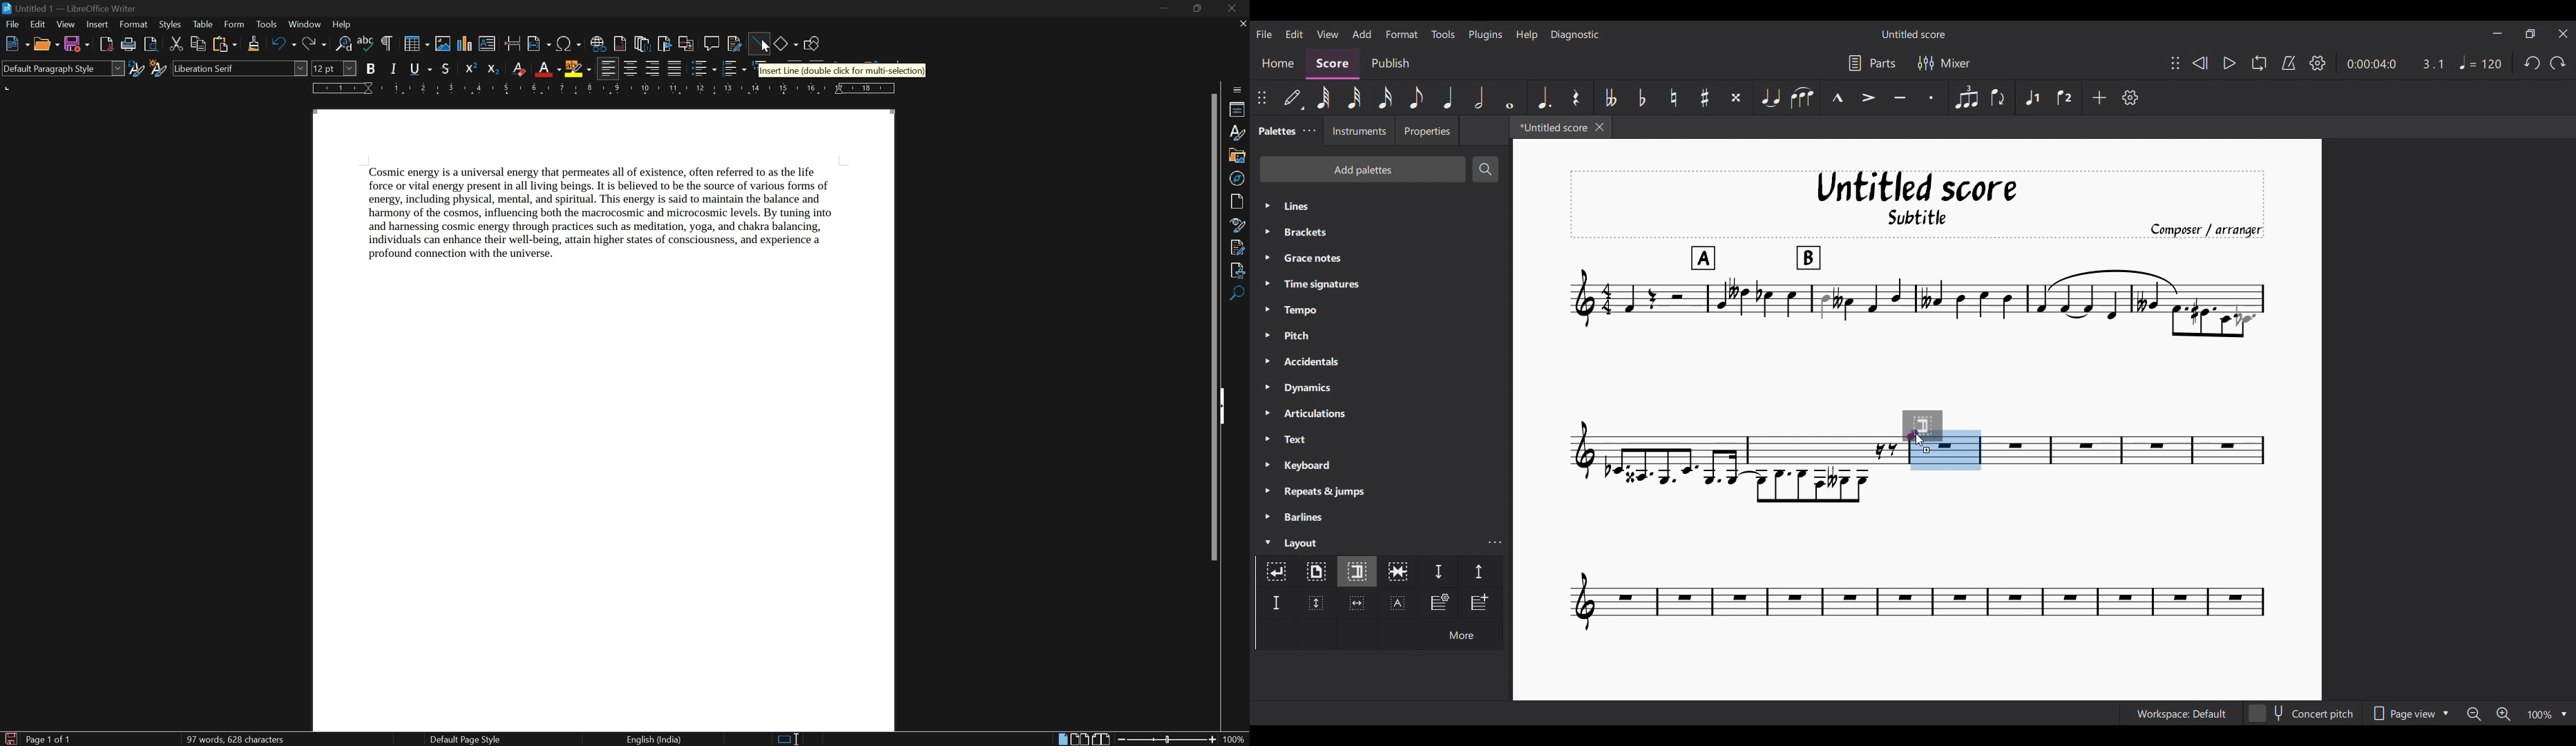  I want to click on System break, so click(1276, 571).